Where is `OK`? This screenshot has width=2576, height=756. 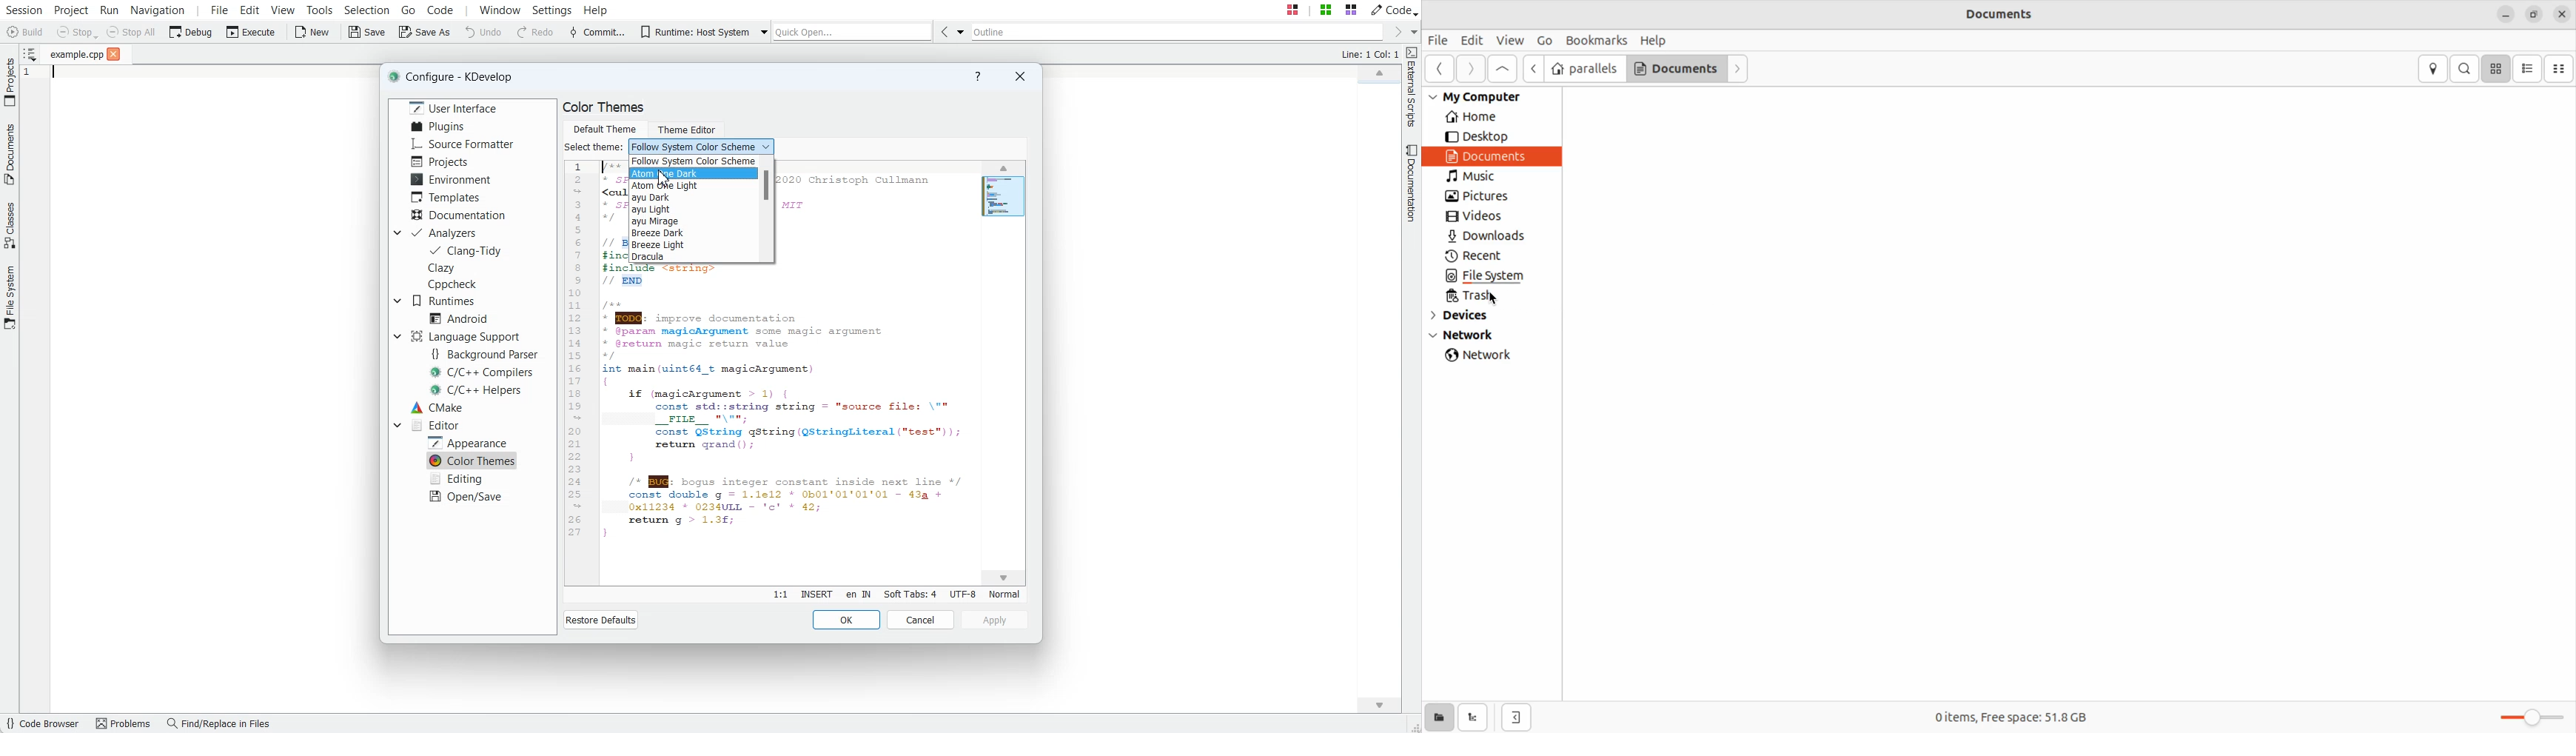 OK is located at coordinates (847, 620).